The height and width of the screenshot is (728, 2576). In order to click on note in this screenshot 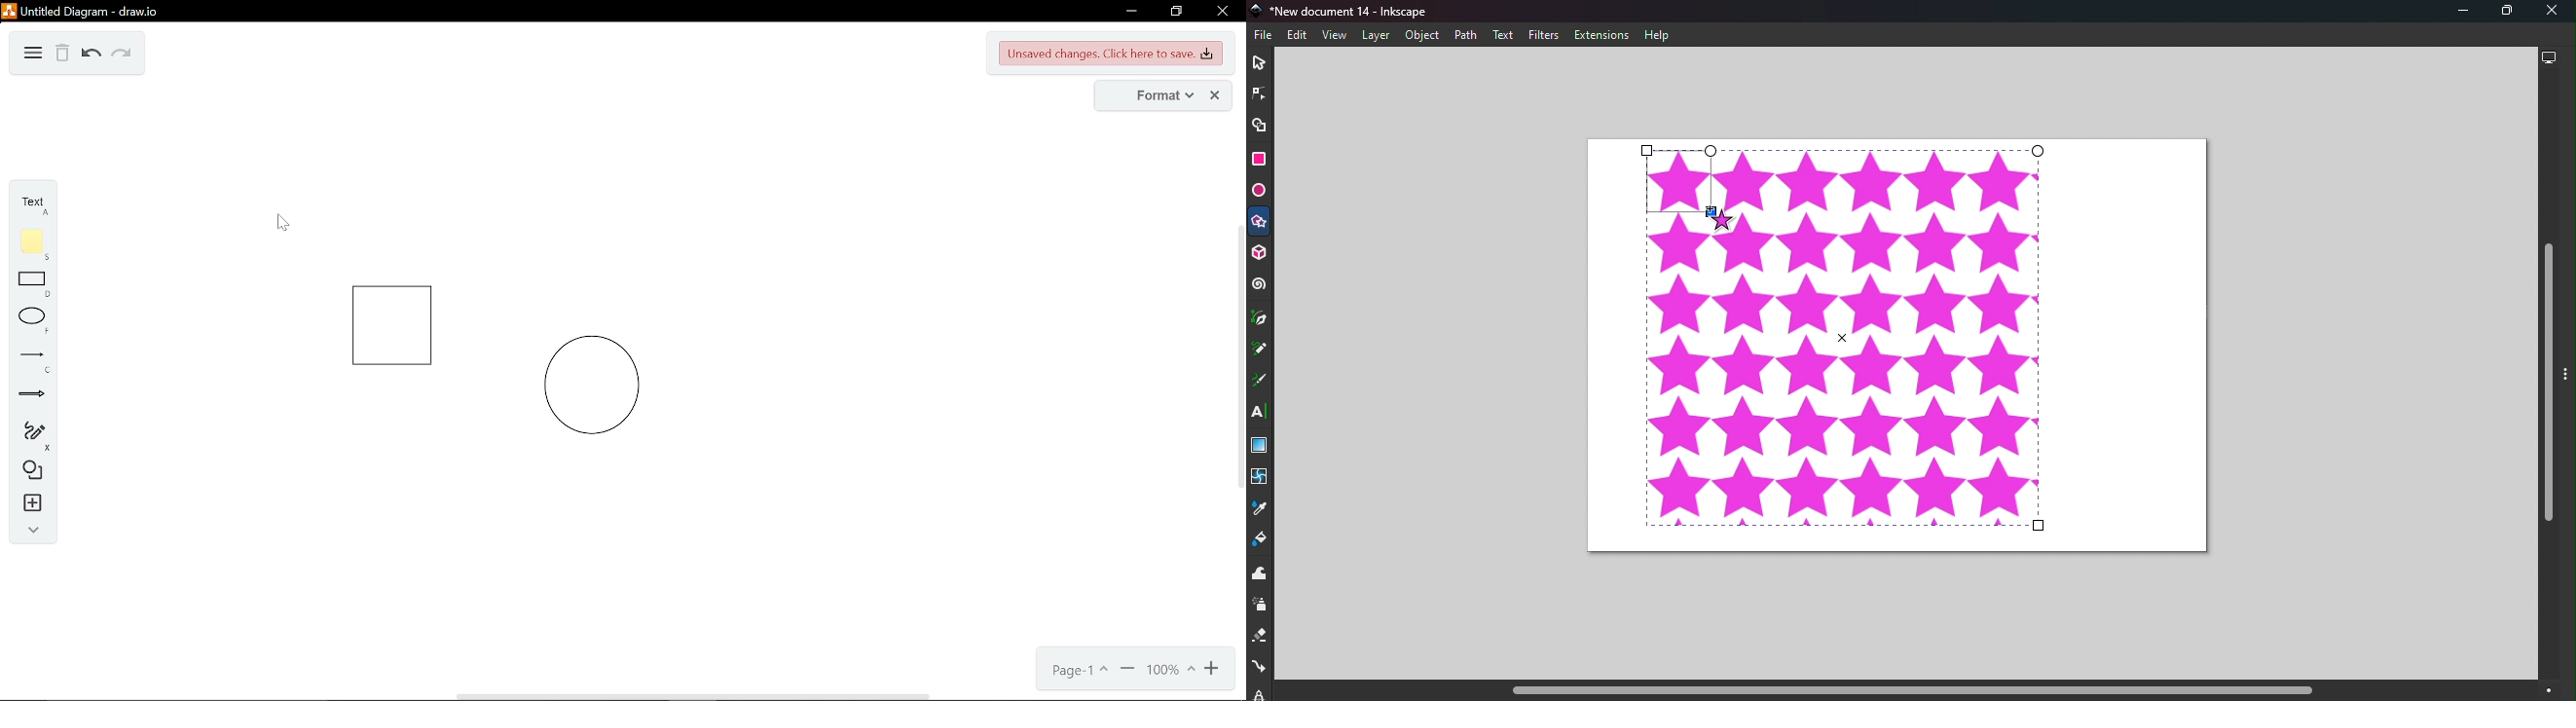, I will do `click(33, 243)`.